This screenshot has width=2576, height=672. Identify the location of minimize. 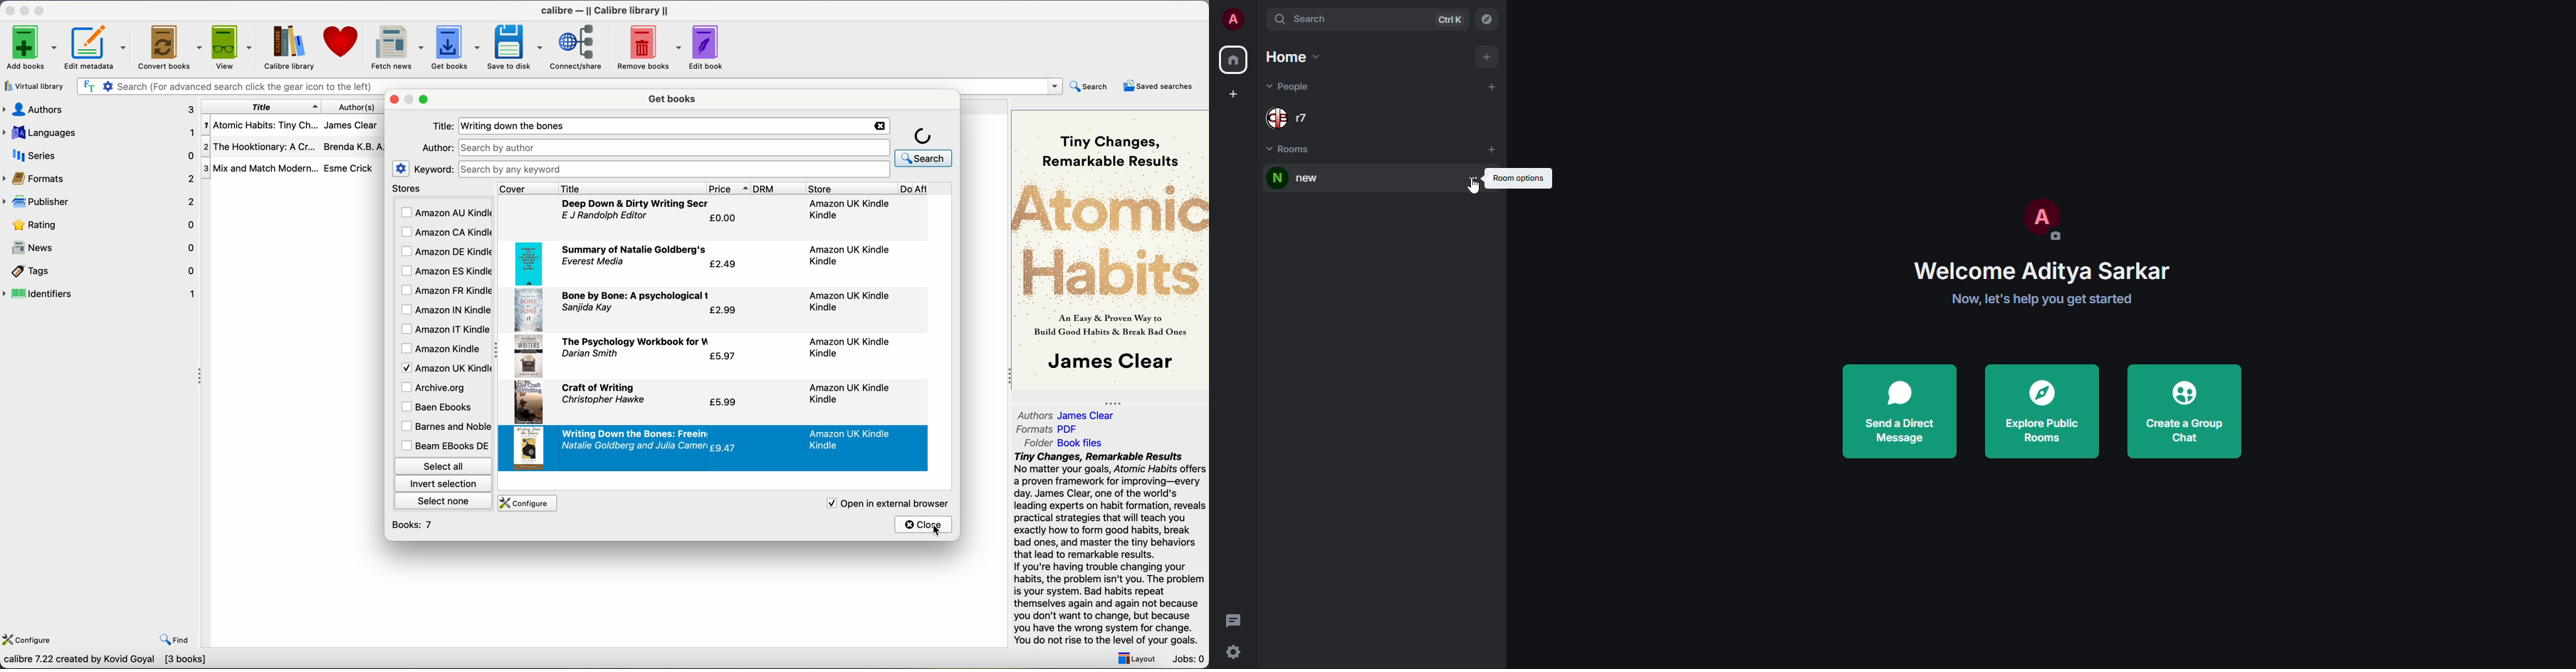
(26, 10).